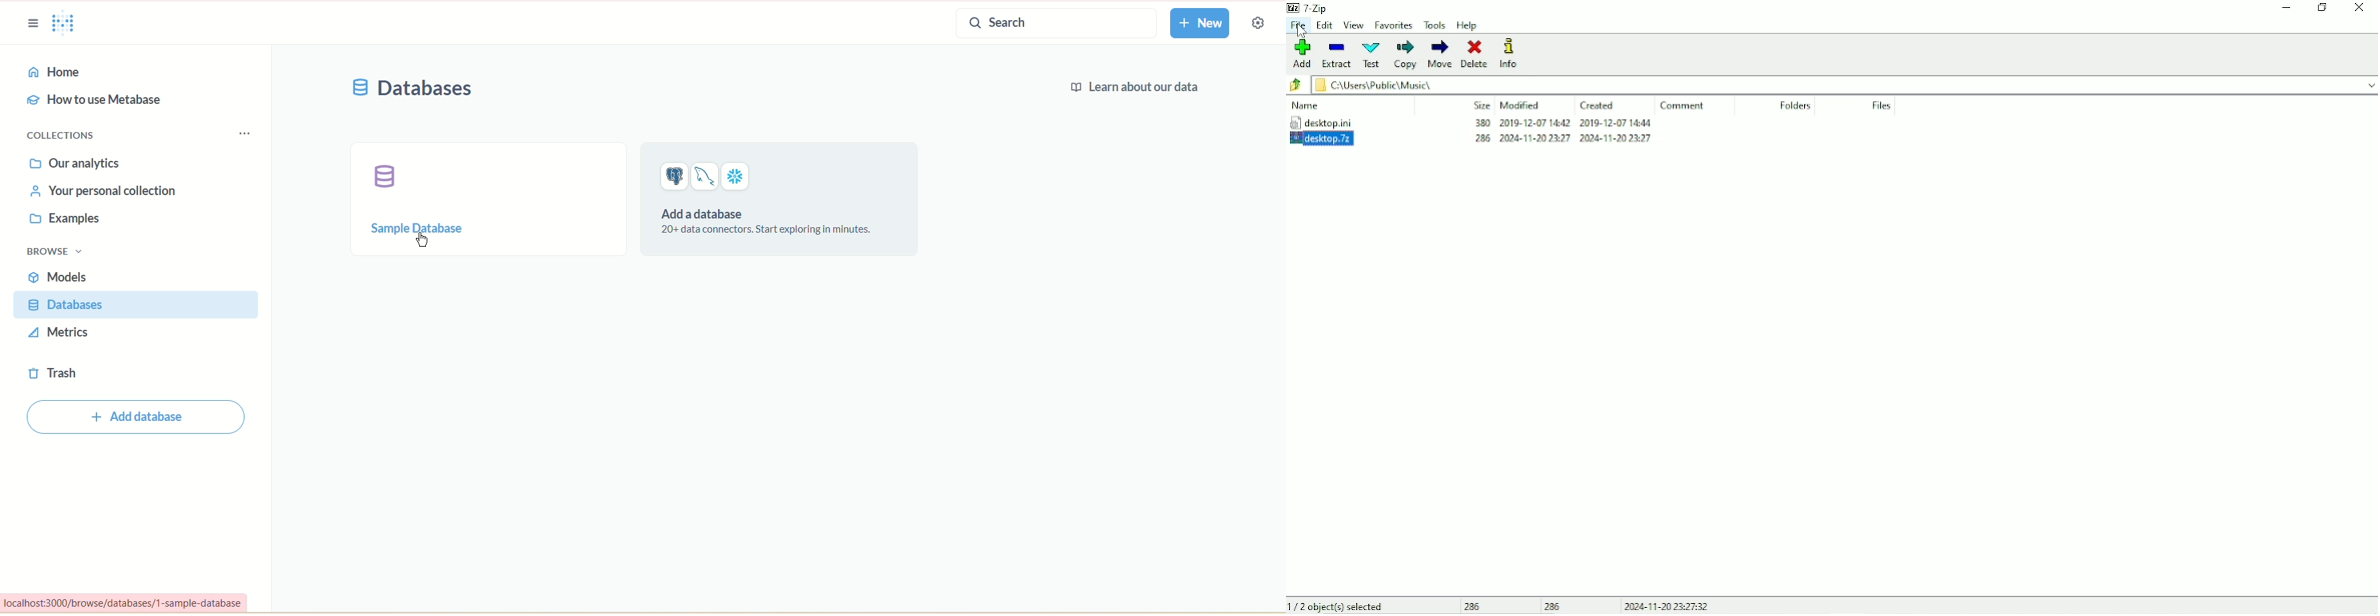 The height and width of the screenshot is (616, 2380). Describe the element at coordinates (1534, 123) in the screenshot. I see `modified date & time` at that location.